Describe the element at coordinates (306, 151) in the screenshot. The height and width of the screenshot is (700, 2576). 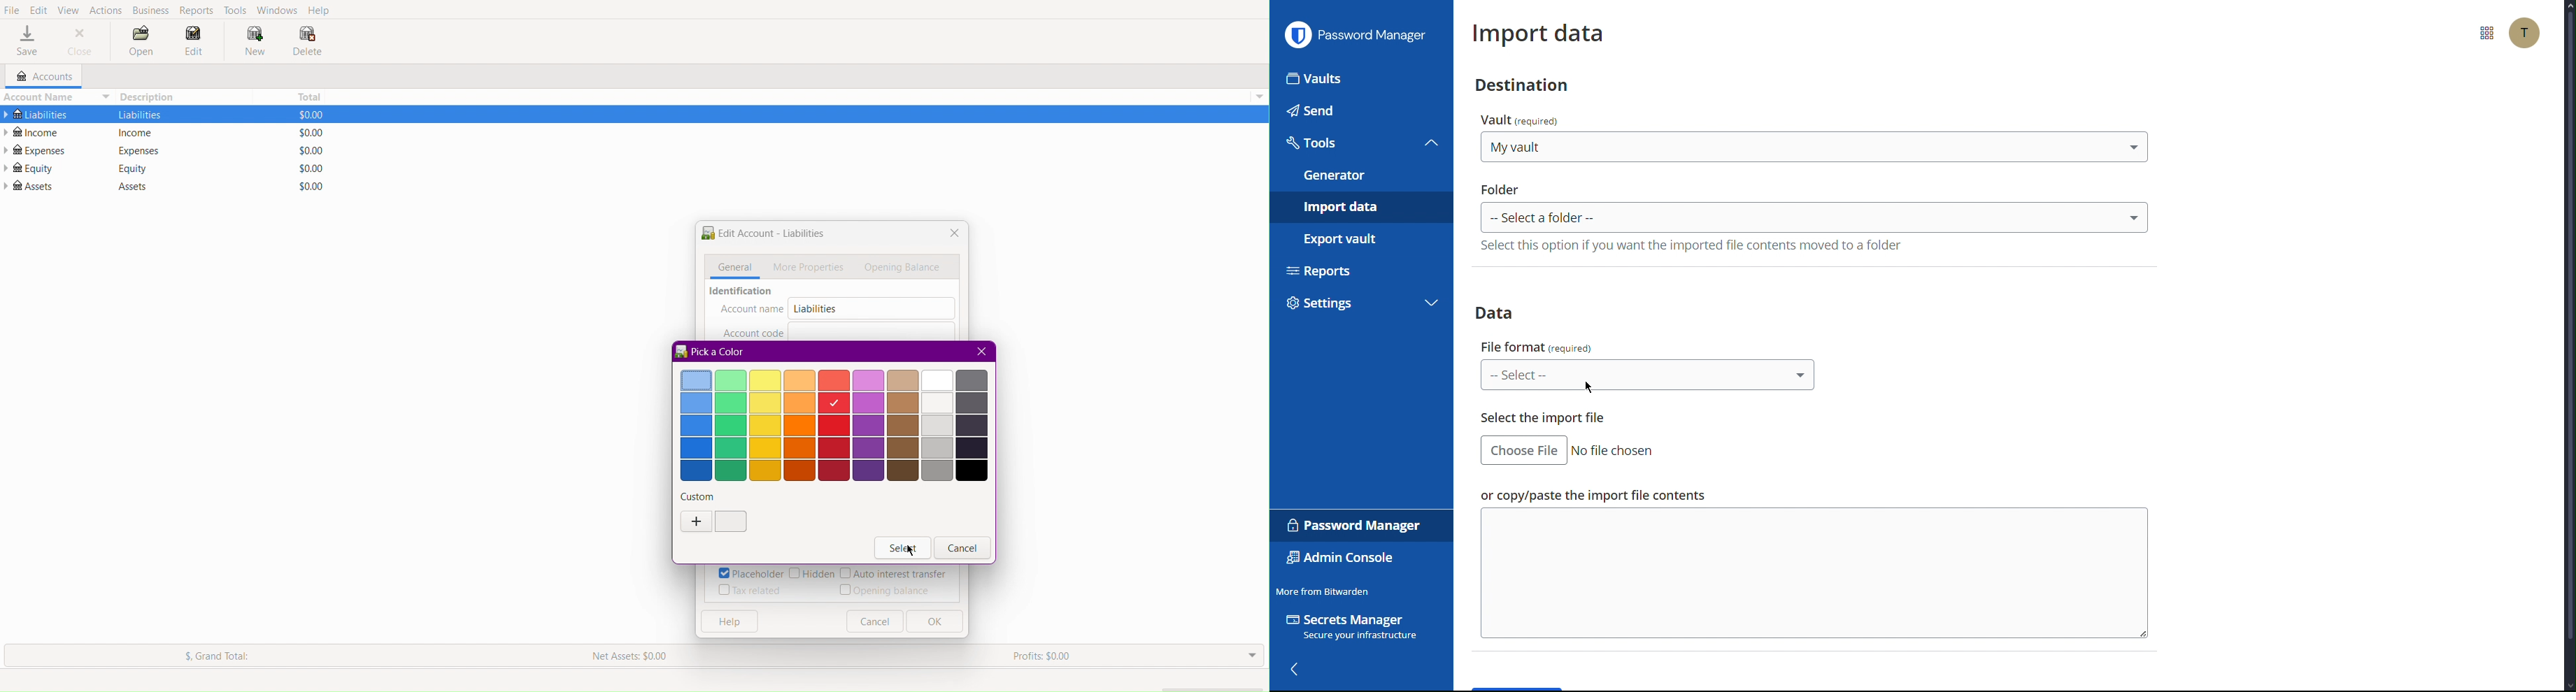
I see `$0.00` at that location.